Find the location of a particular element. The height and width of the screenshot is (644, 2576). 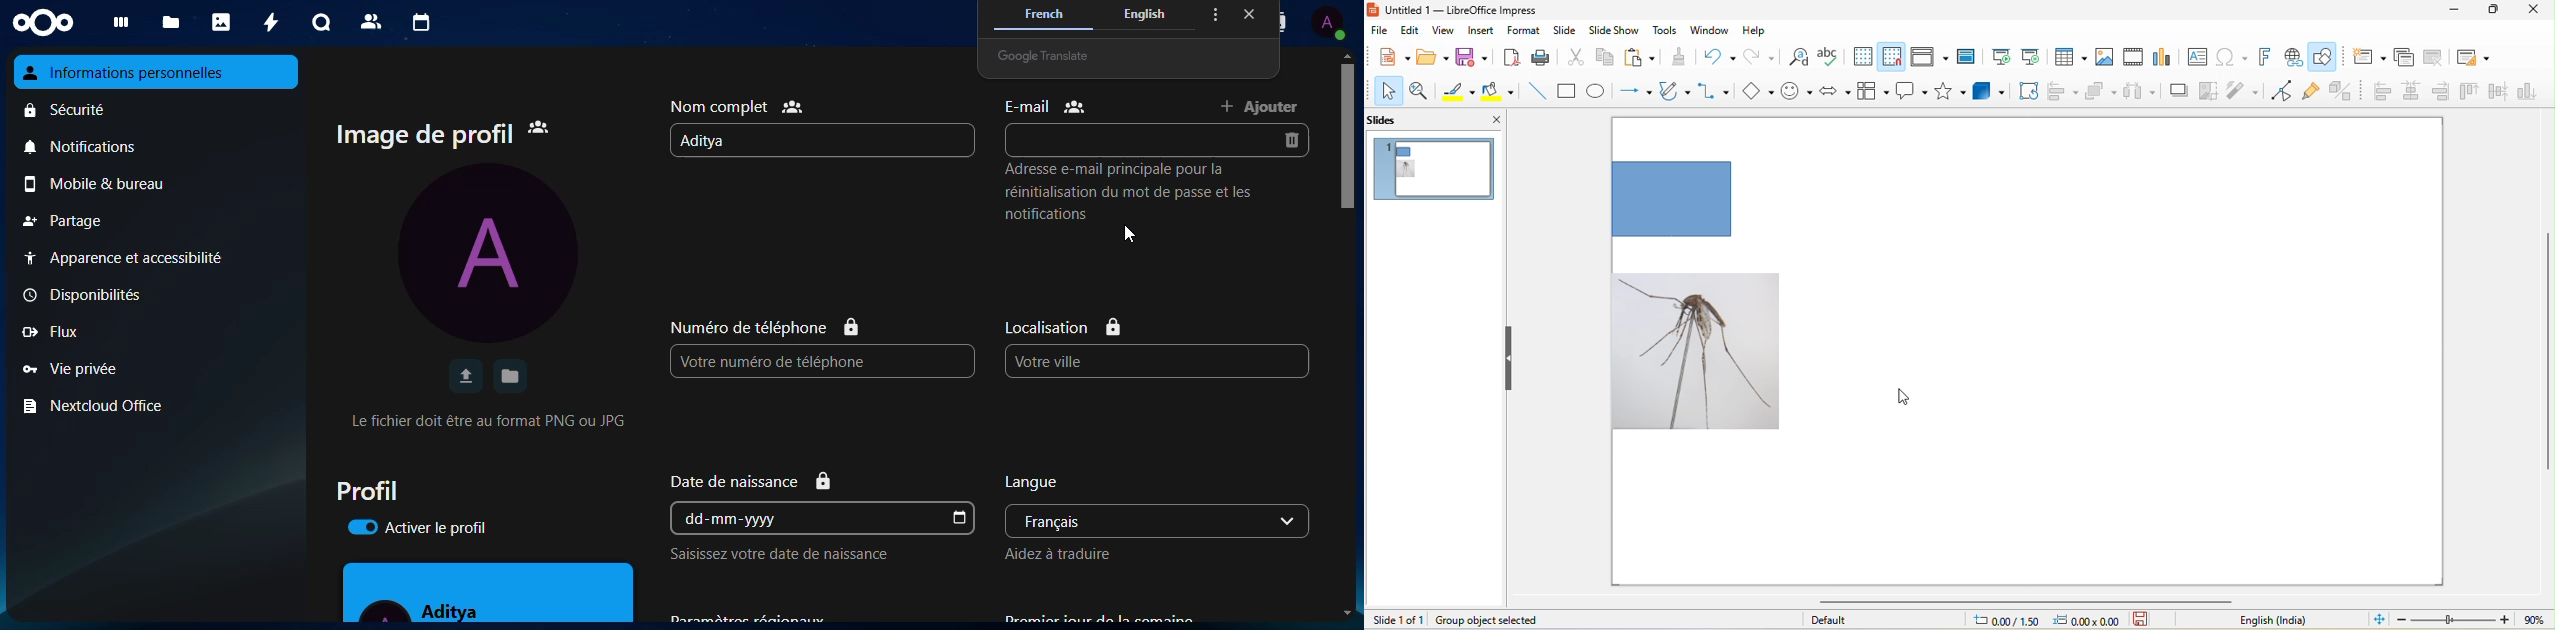

scroll bar is located at coordinates (1349, 136).